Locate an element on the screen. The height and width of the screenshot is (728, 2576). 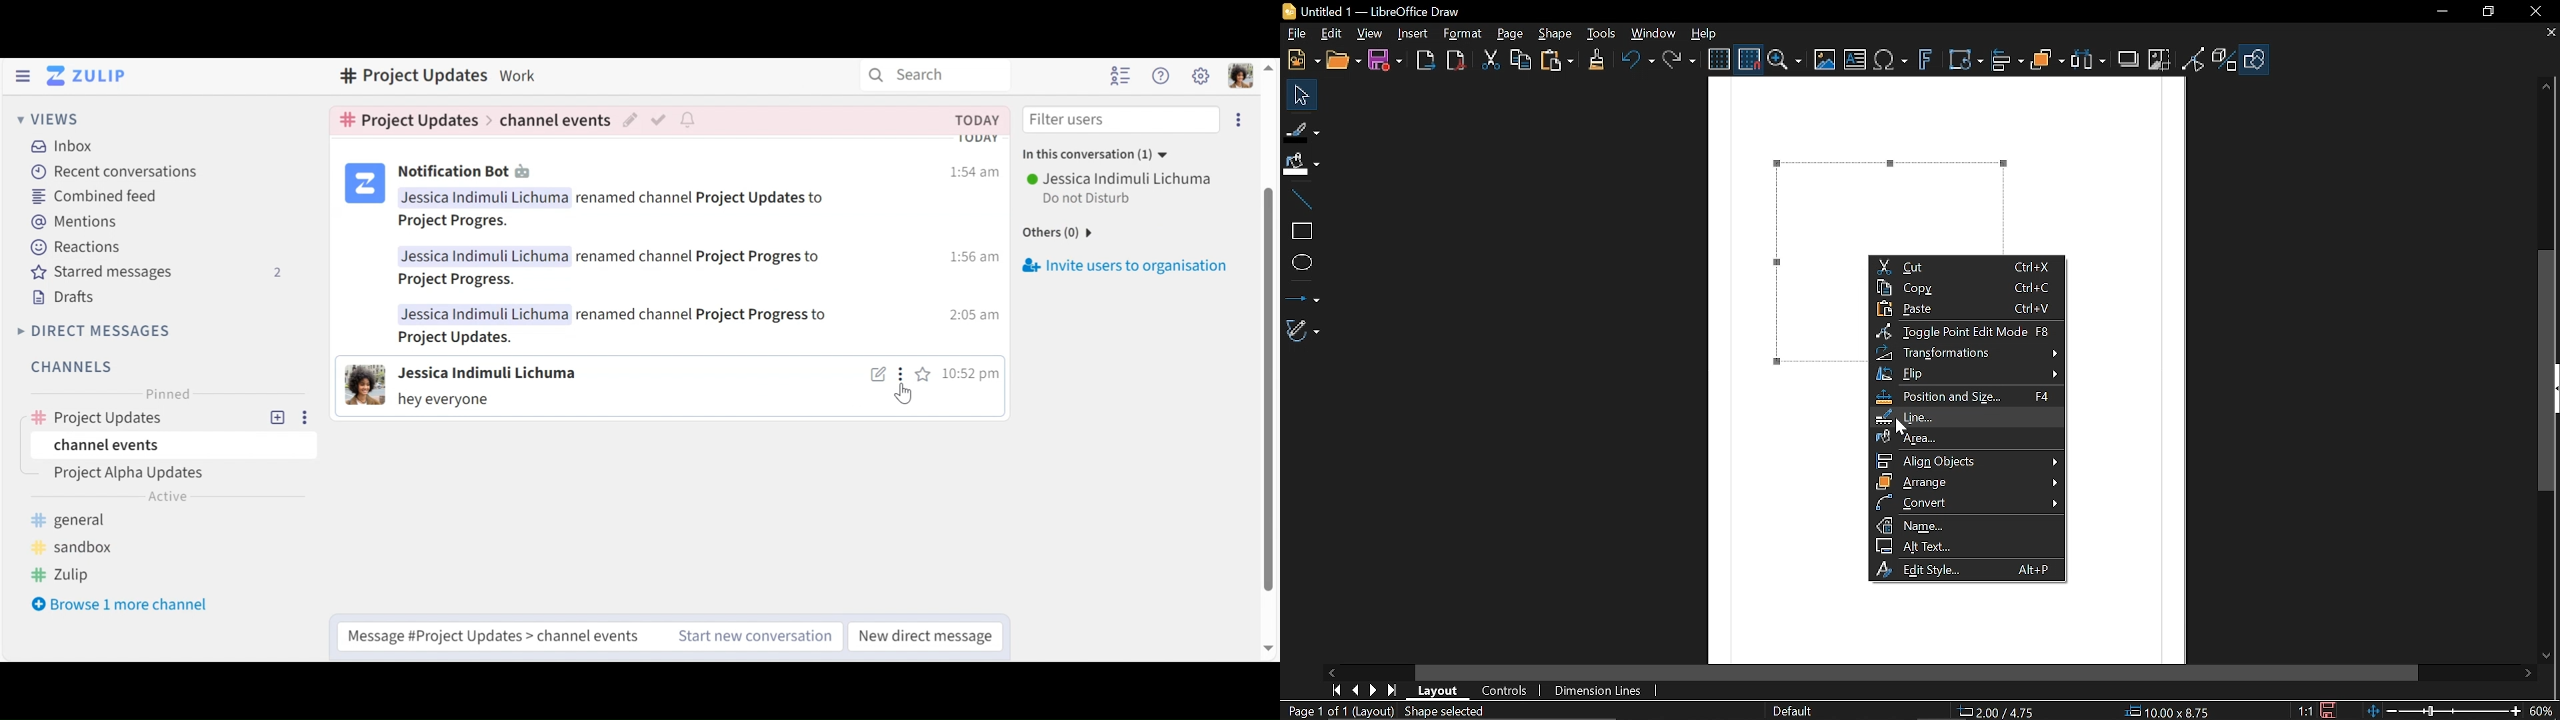
Line is located at coordinates (1966, 418).